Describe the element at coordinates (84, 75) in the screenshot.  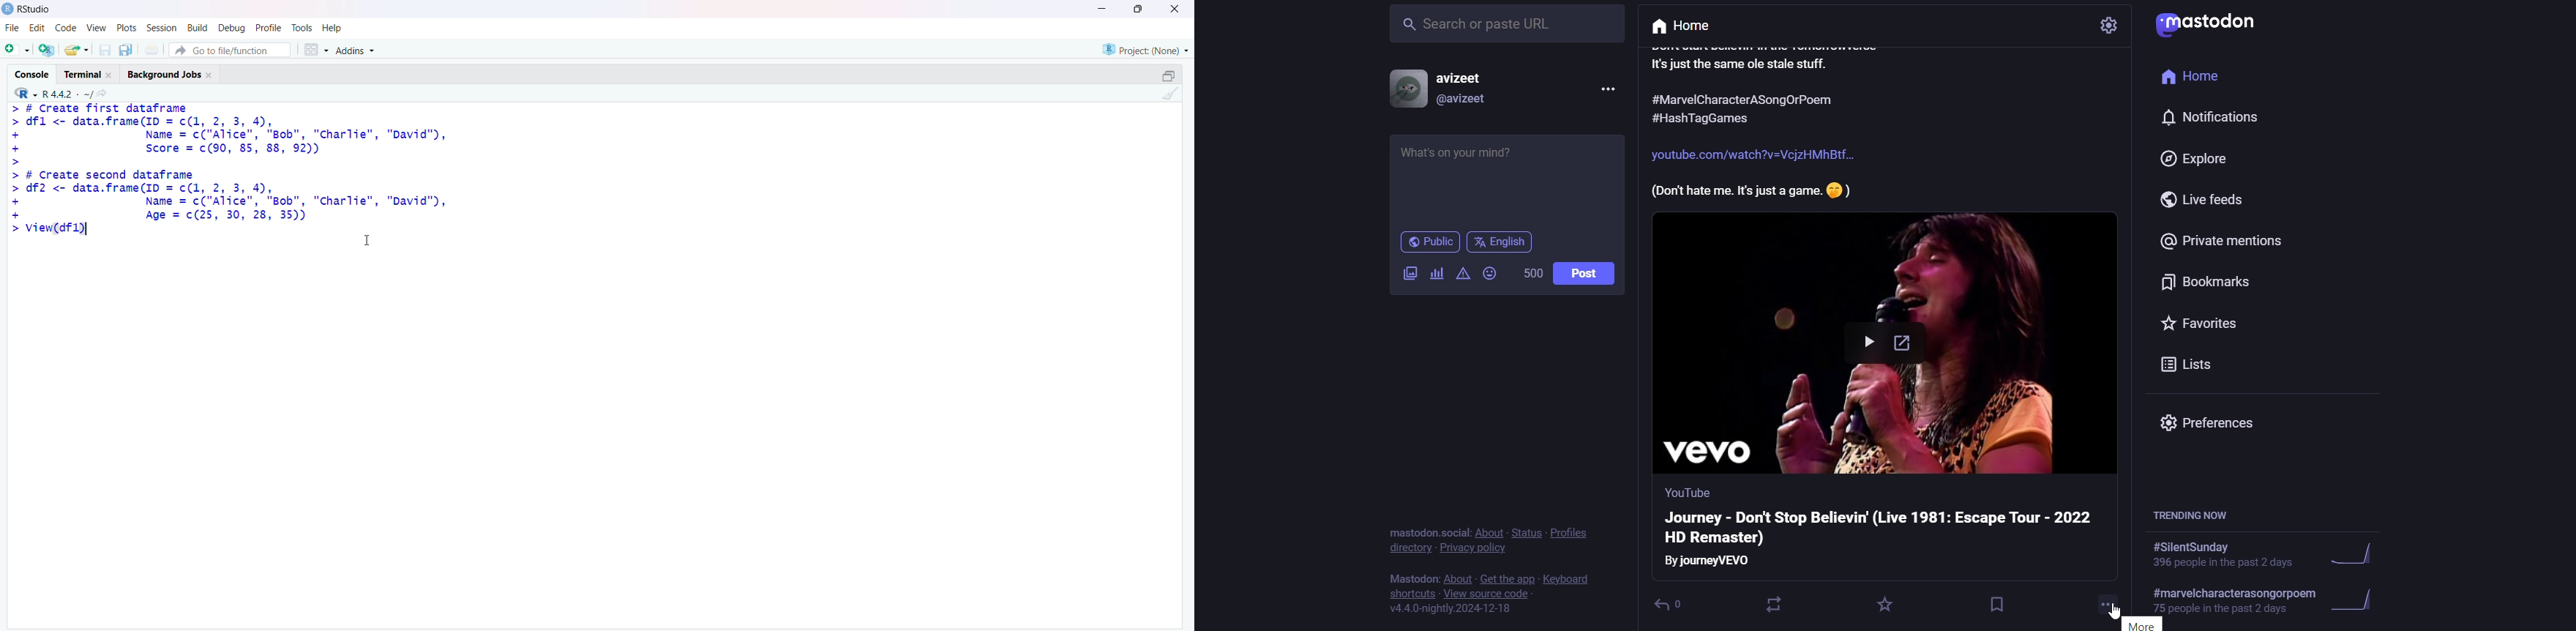
I see `Terminal` at that location.